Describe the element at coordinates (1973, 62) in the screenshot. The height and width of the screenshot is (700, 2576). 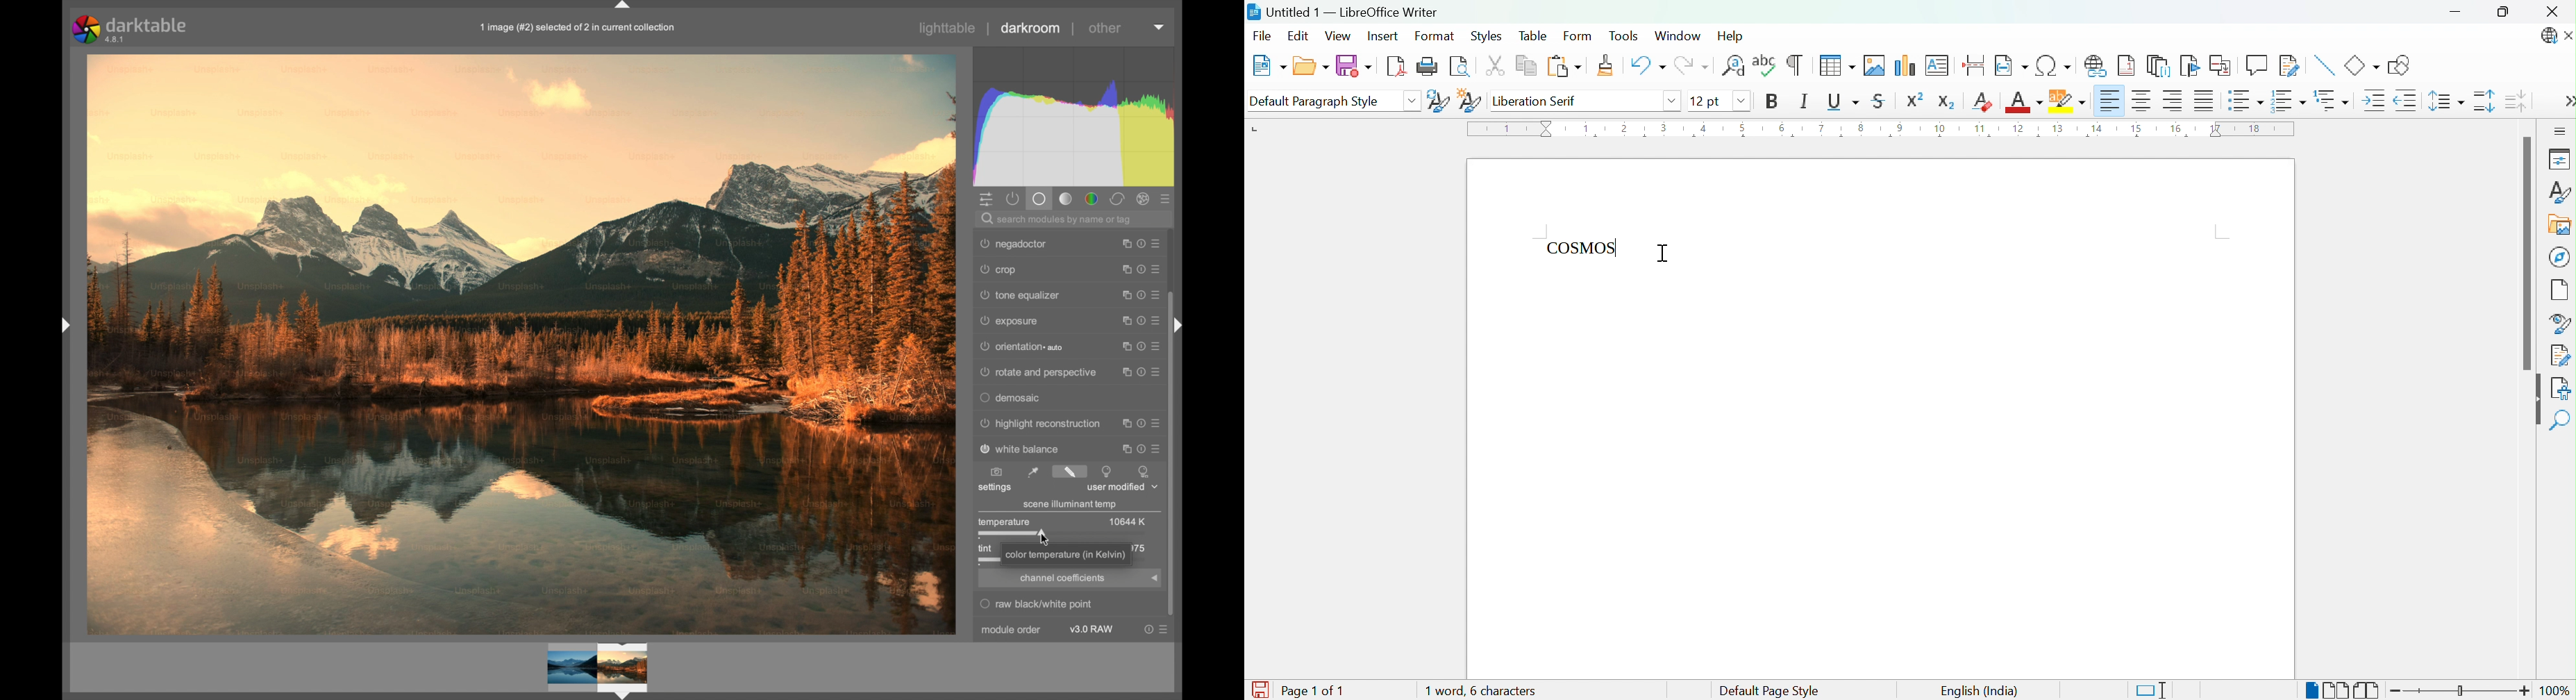
I see `Insert Page Break` at that location.